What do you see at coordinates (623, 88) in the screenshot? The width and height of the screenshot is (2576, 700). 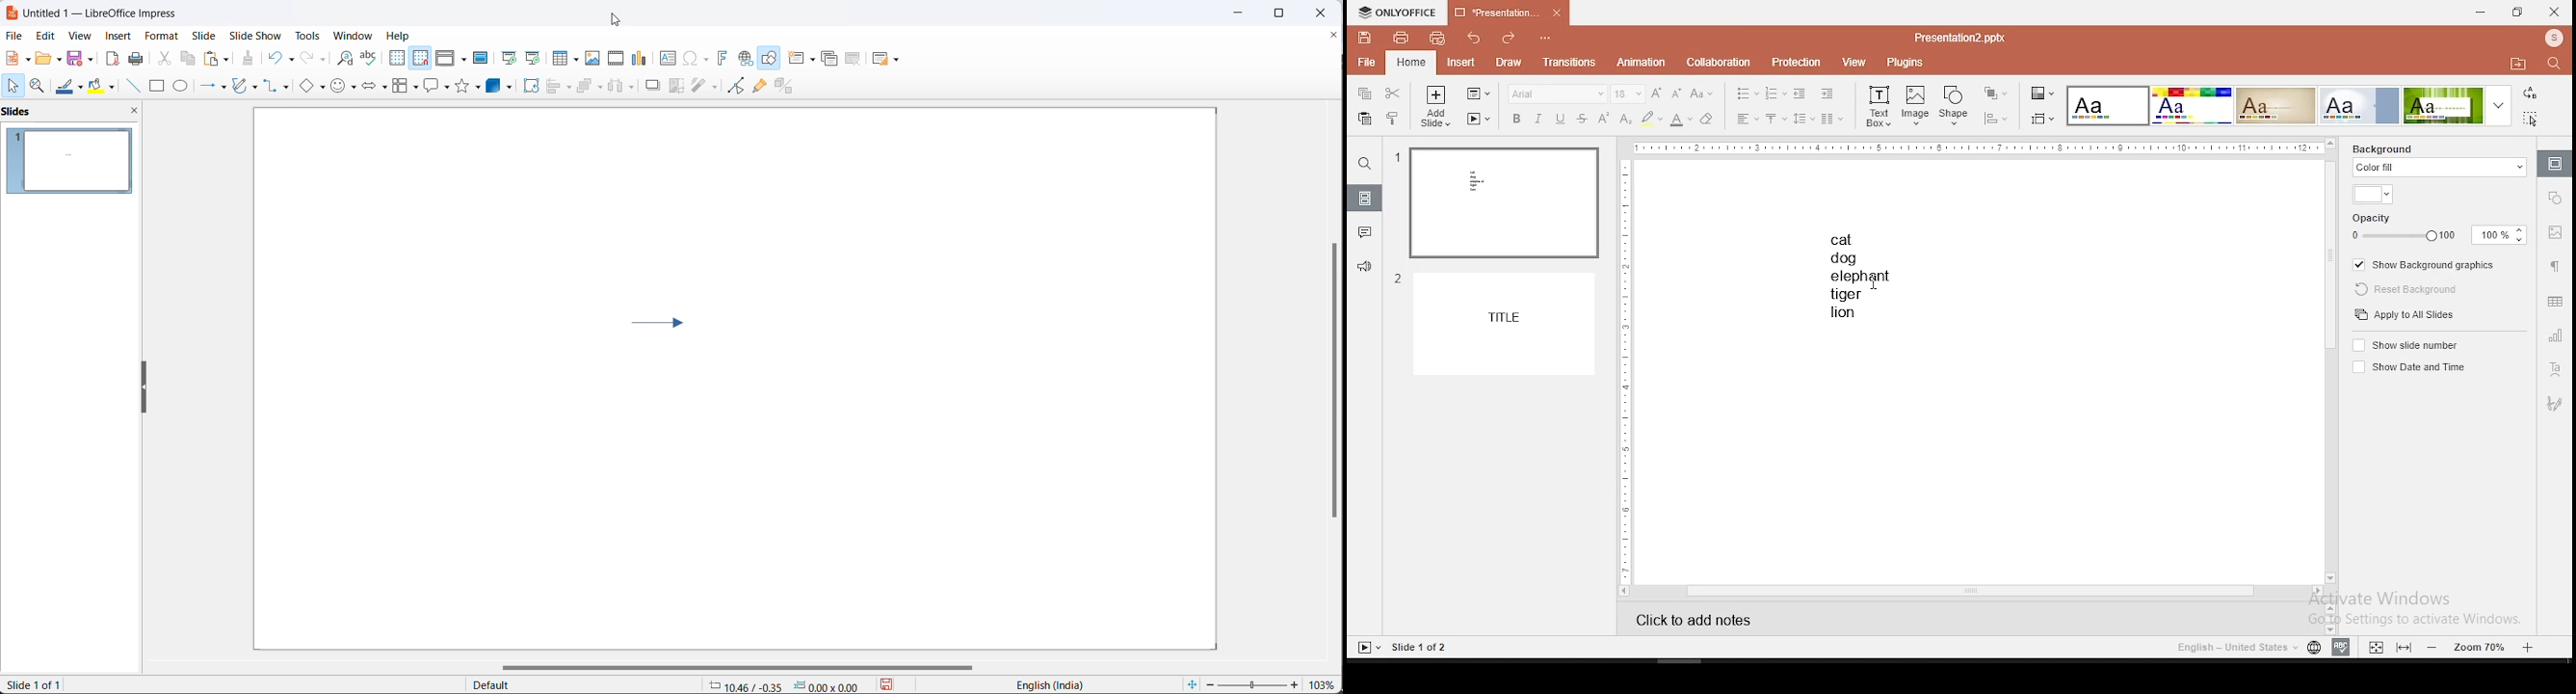 I see `distribute objects` at bounding box center [623, 88].